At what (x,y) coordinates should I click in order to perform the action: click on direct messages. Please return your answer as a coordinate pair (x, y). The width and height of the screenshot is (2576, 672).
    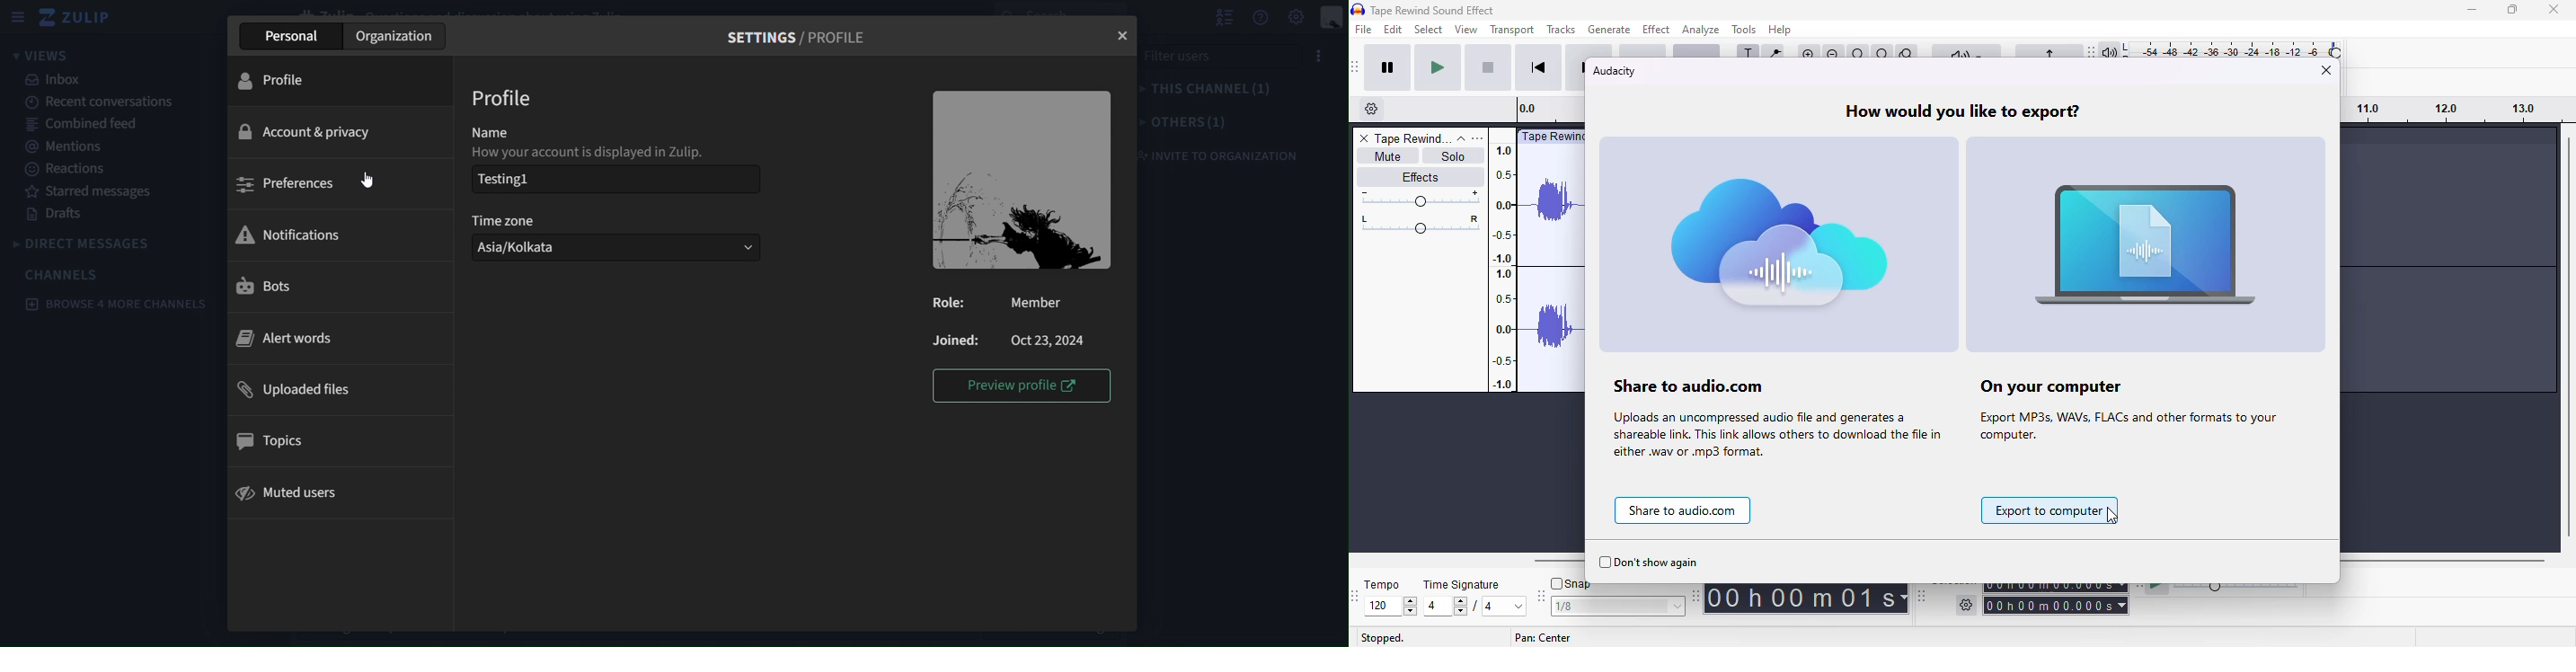
    Looking at the image, I should click on (85, 246).